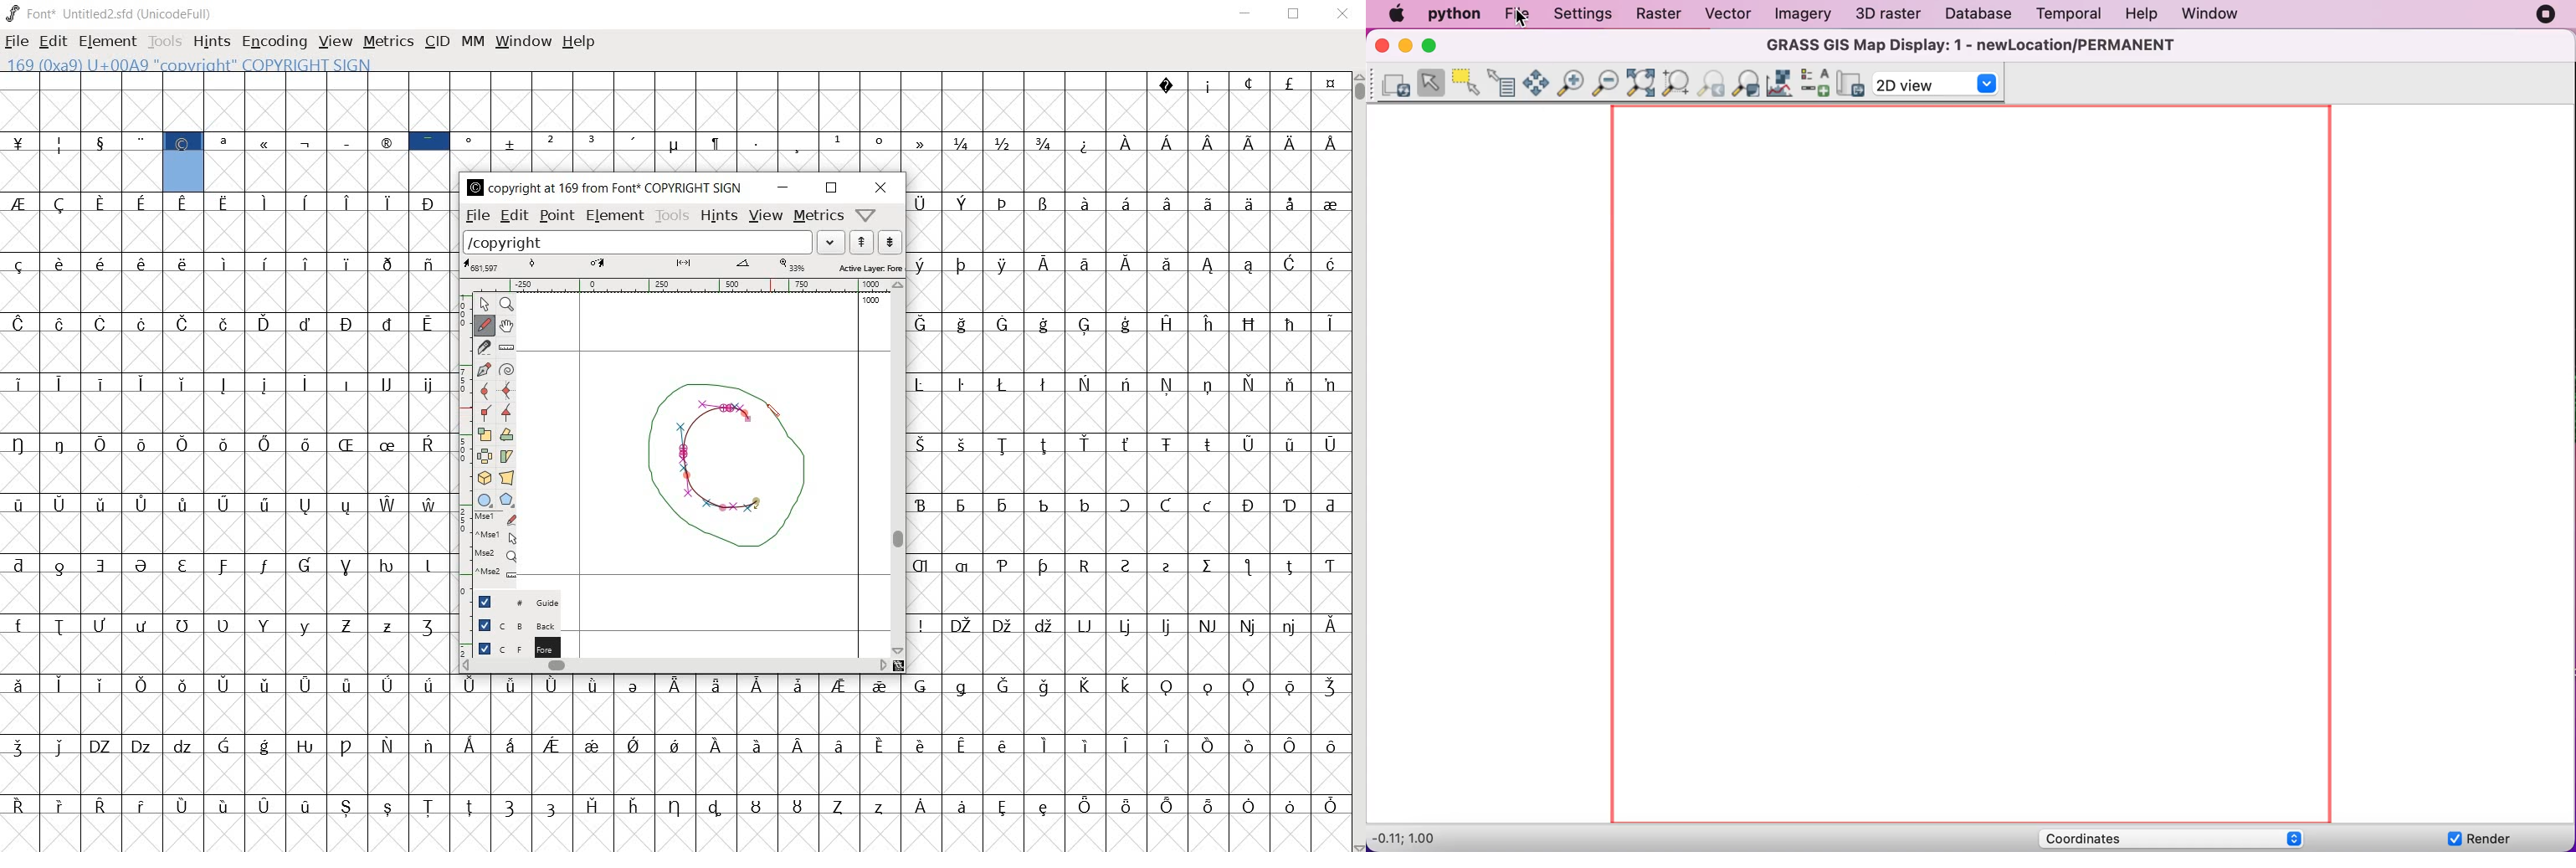 The width and height of the screenshot is (2576, 868). Describe the element at coordinates (484, 477) in the screenshot. I see `rotate the selection in 3D and project back to plane` at that location.